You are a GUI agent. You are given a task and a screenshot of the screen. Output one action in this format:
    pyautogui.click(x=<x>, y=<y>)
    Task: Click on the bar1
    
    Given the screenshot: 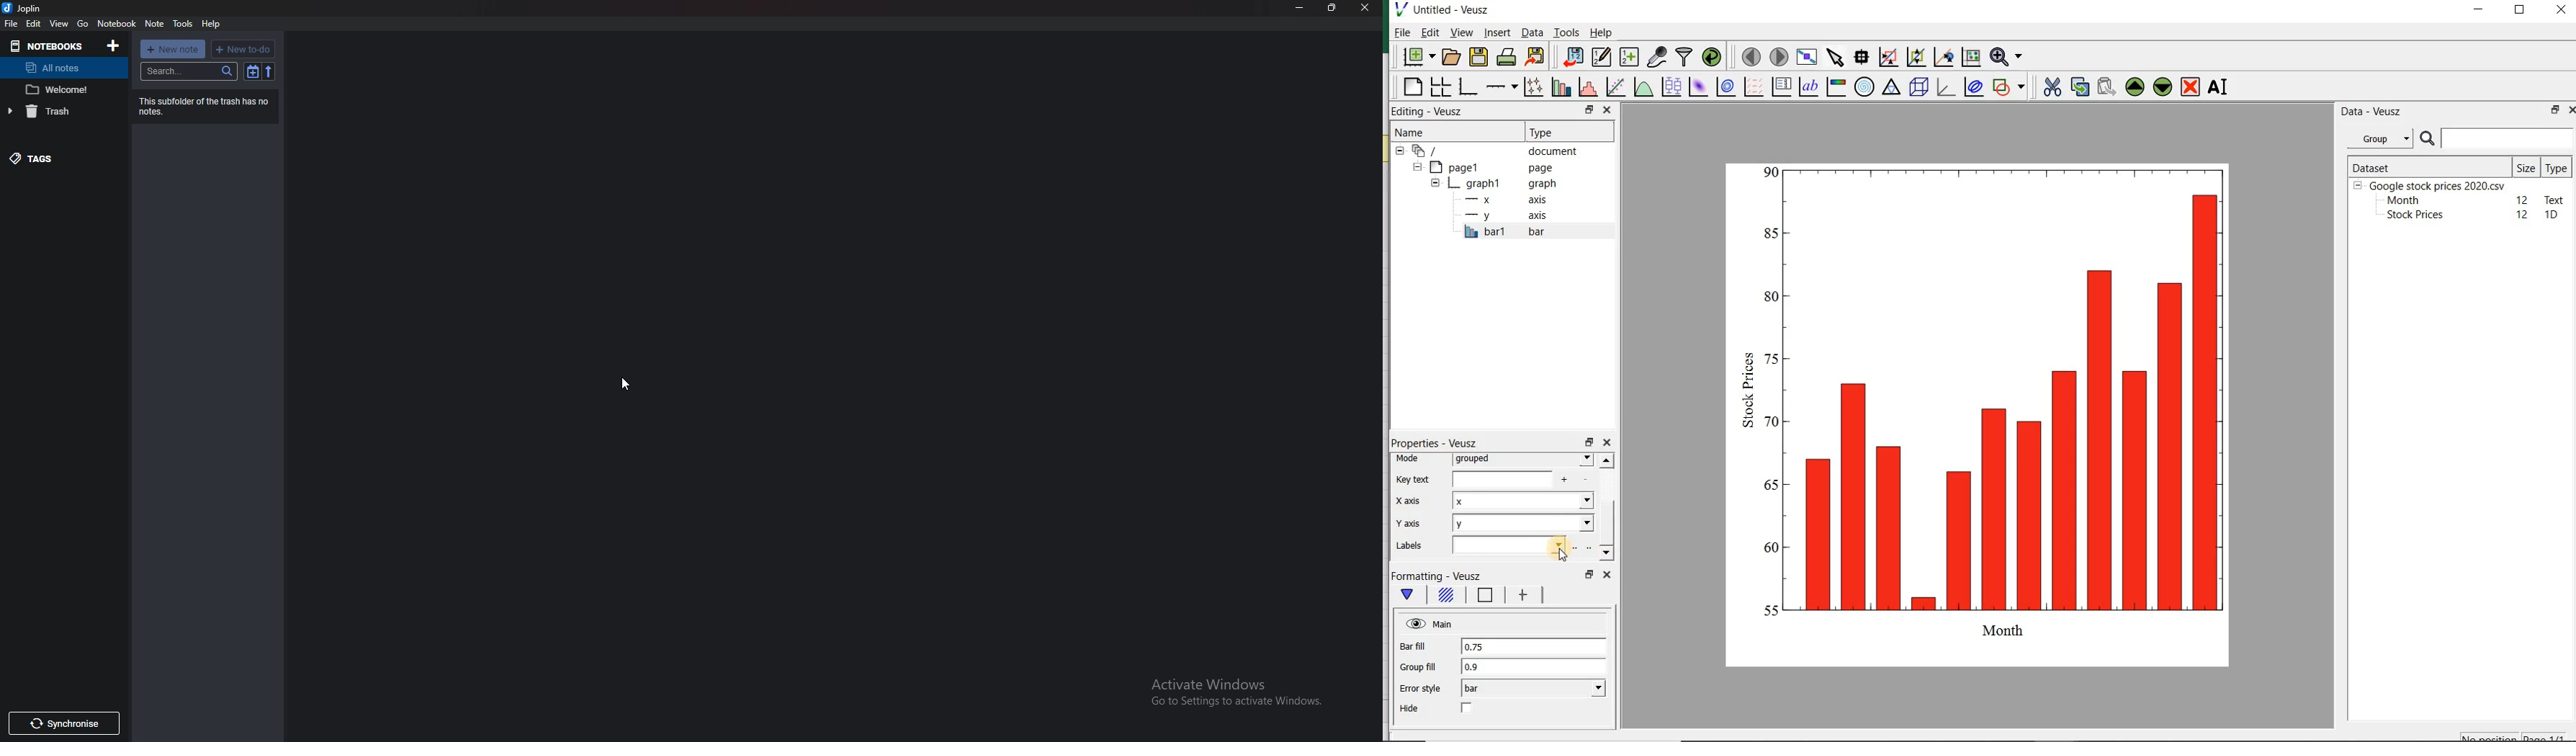 What is the action you would take?
    pyautogui.click(x=1502, y=232)
    